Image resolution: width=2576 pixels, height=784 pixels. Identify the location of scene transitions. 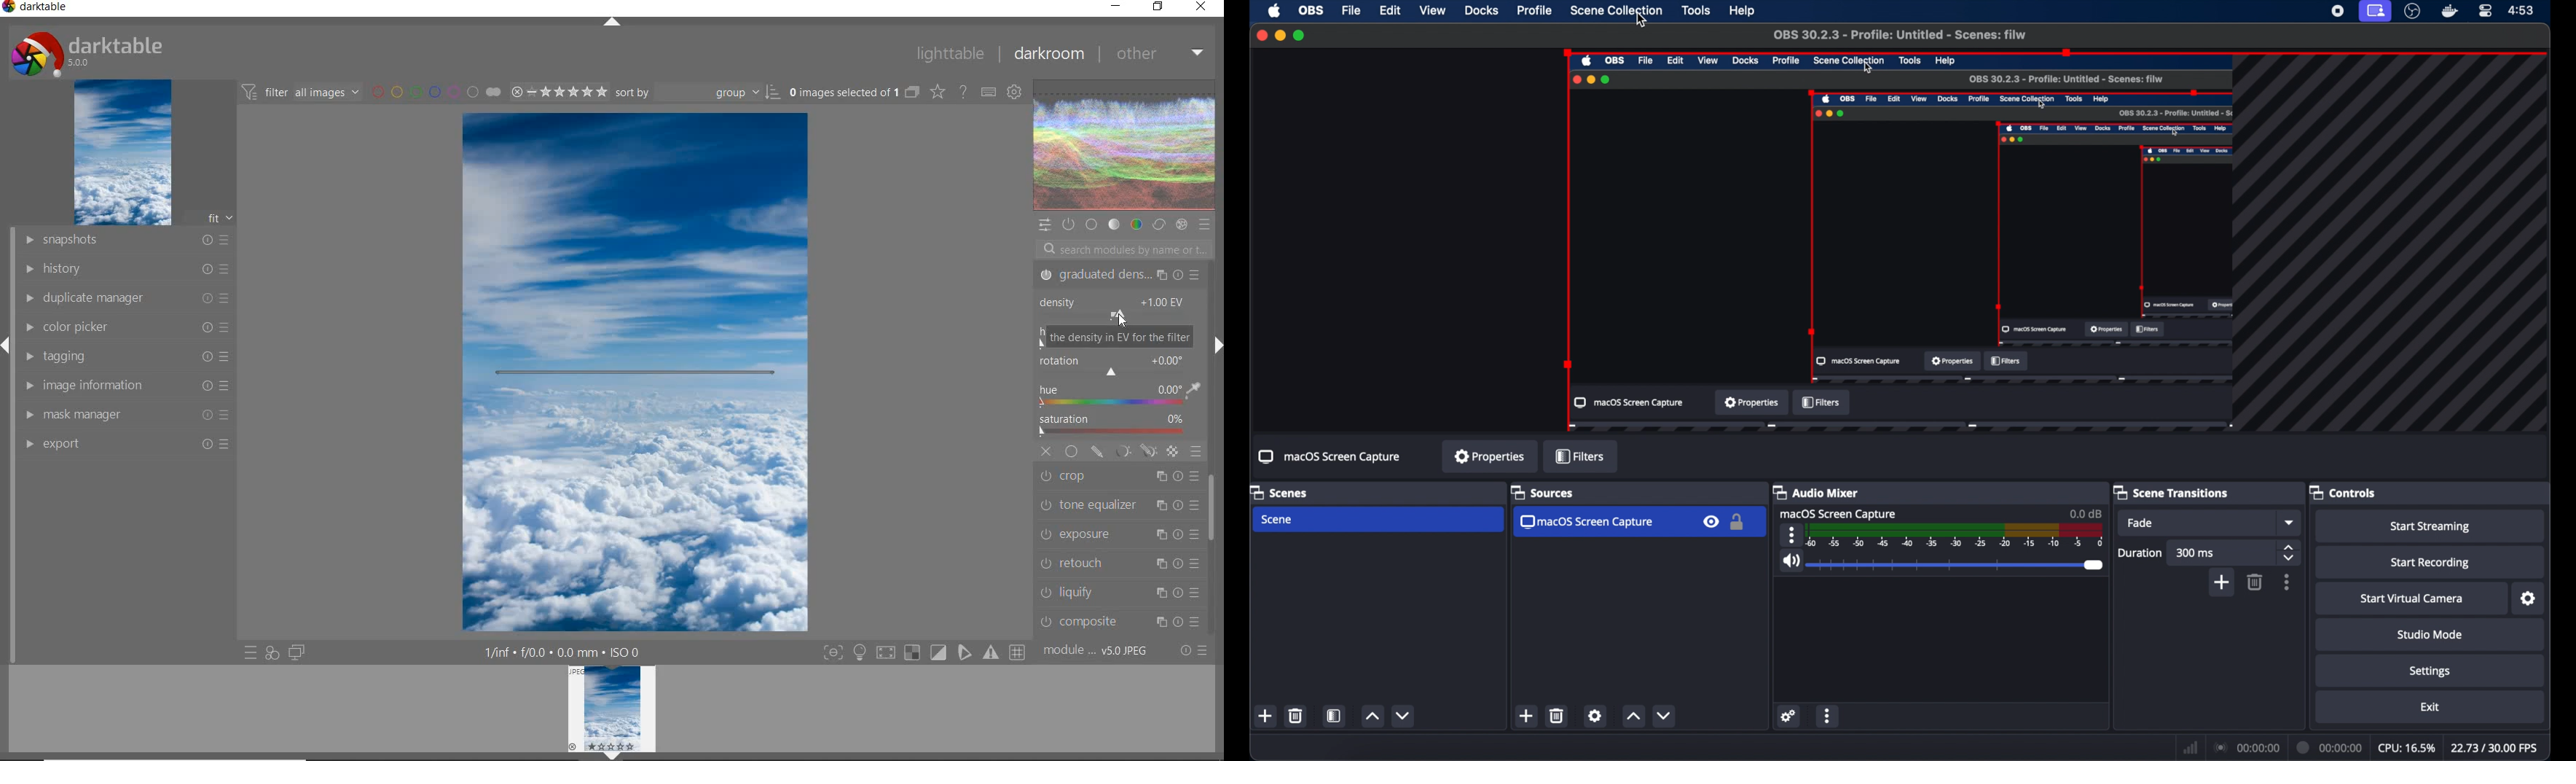
(2172, 492).